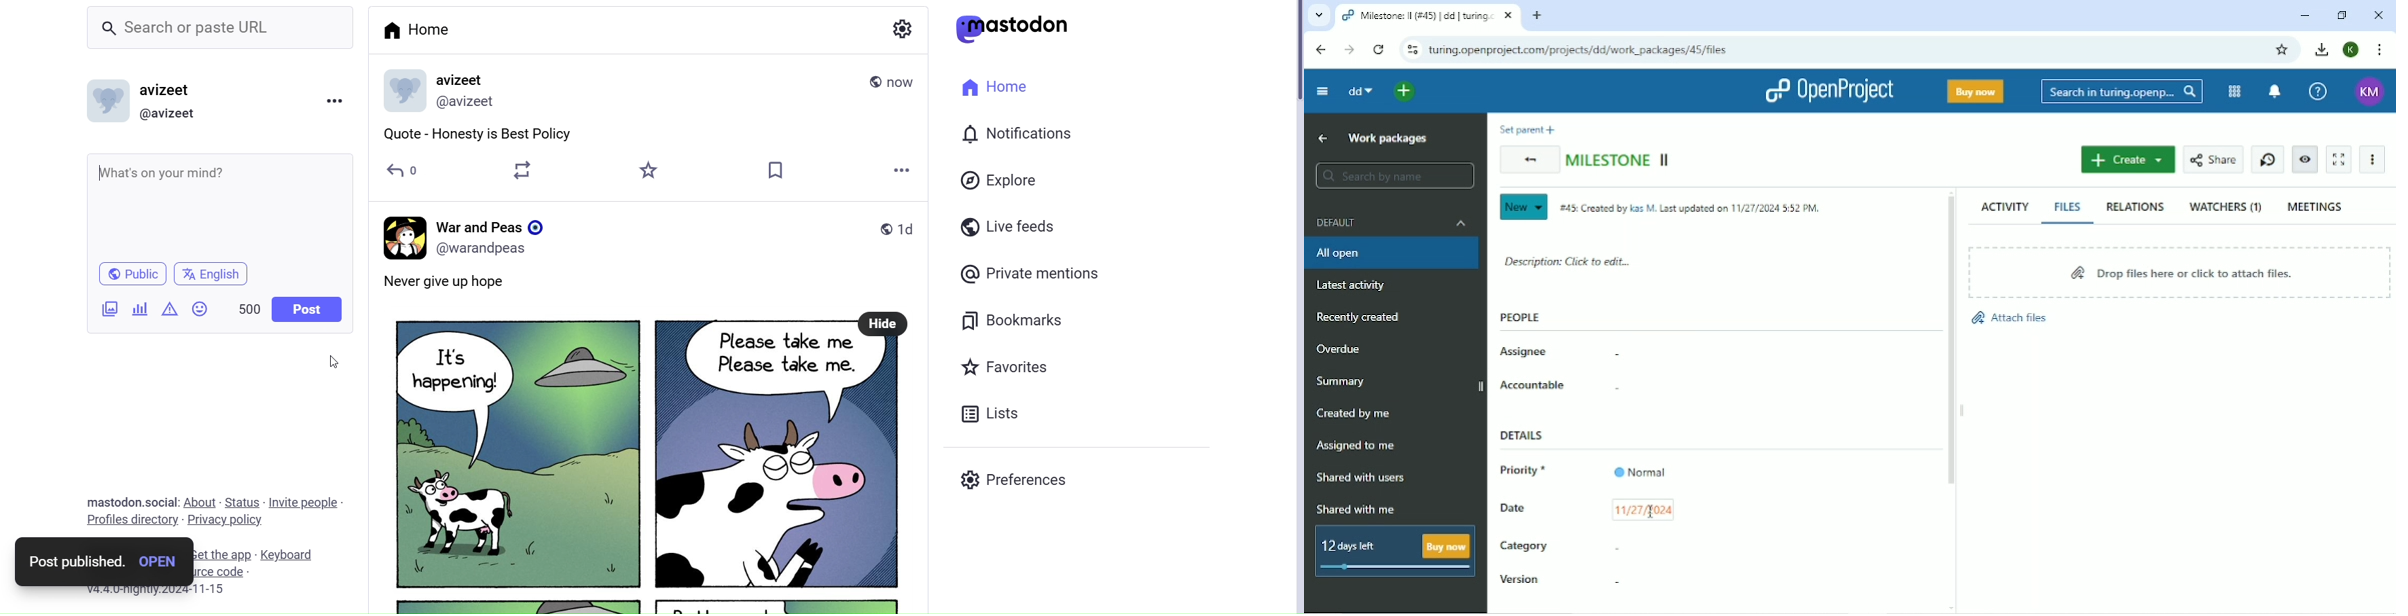  Describe the element at coordinates (1395, 222) in the screenshot. I see `Default` at that location.